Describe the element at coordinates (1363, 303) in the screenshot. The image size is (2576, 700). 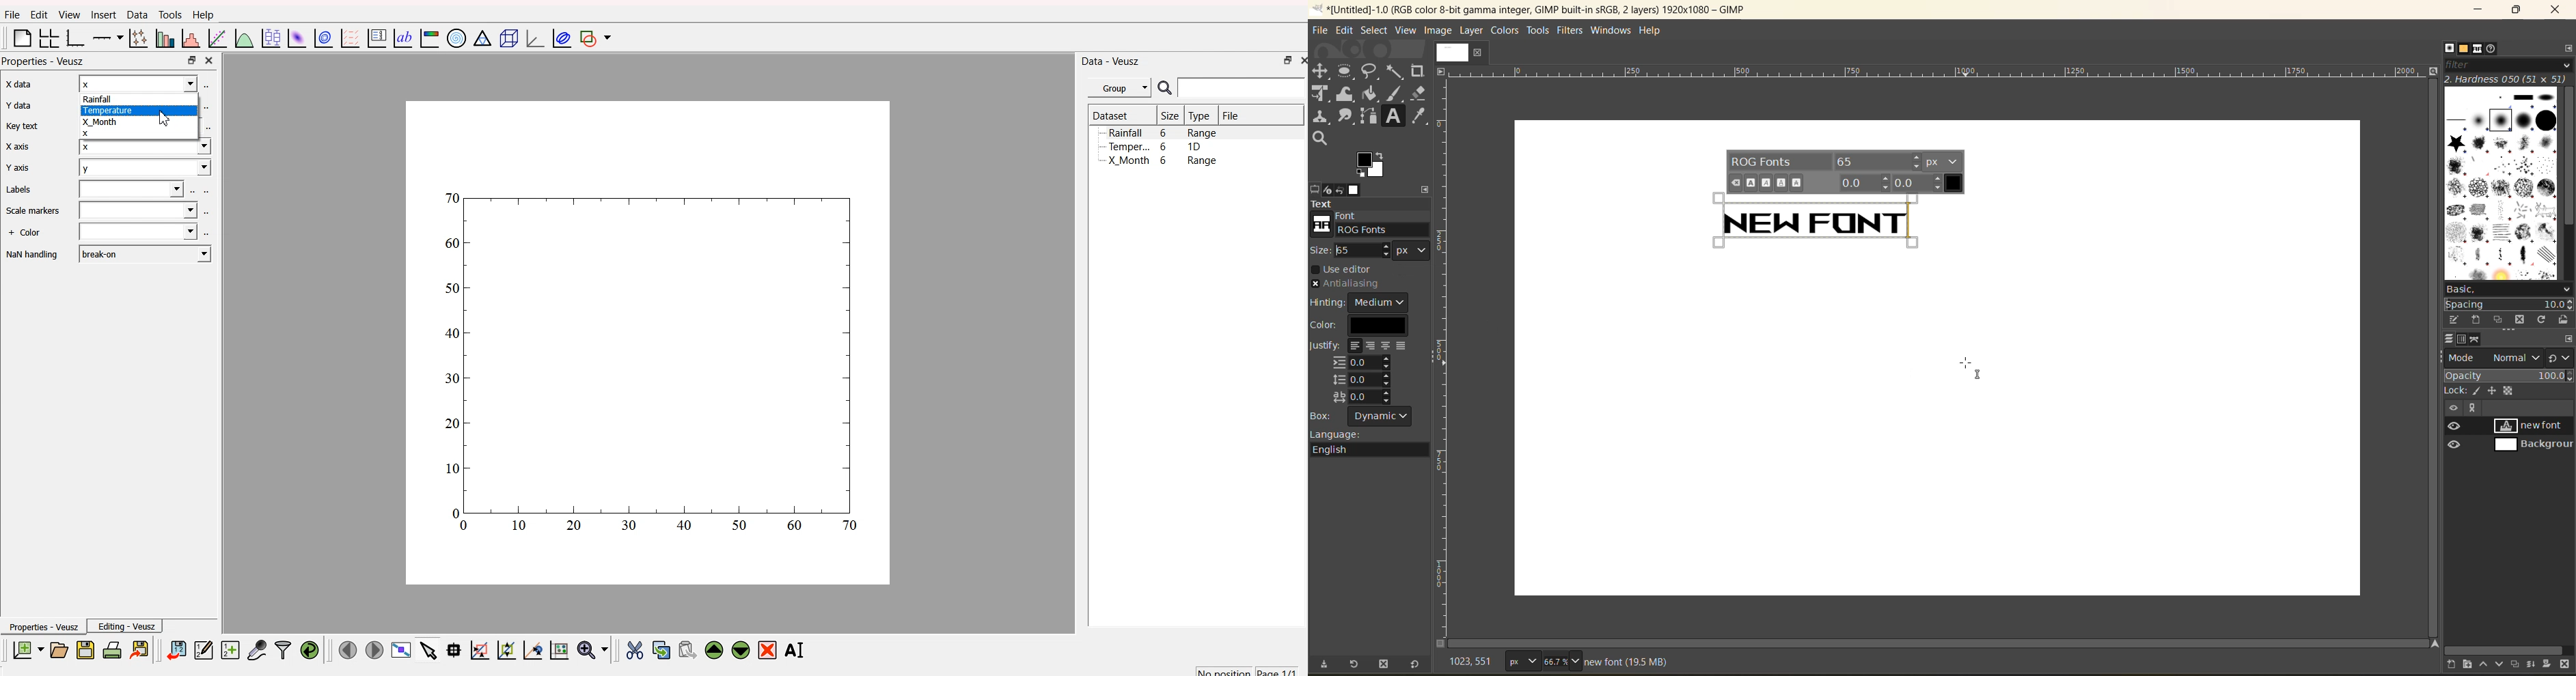
I see `hinting` at that location.